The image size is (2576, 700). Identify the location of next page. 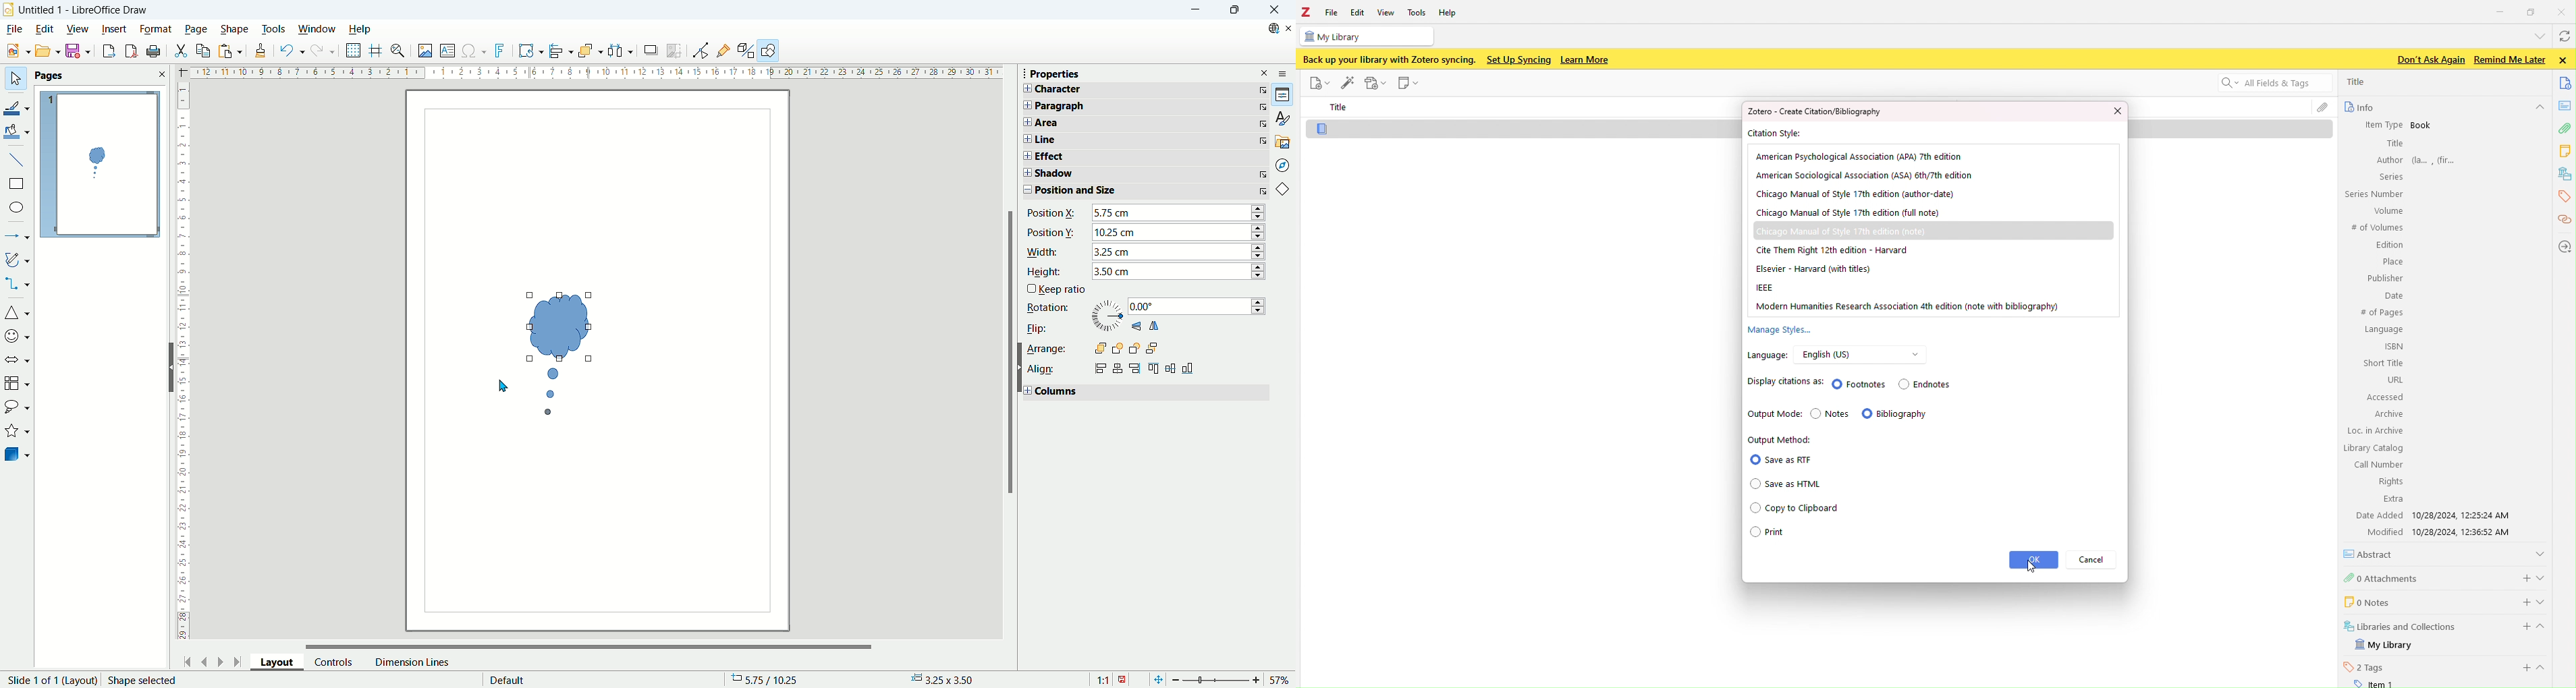
(218, 660).